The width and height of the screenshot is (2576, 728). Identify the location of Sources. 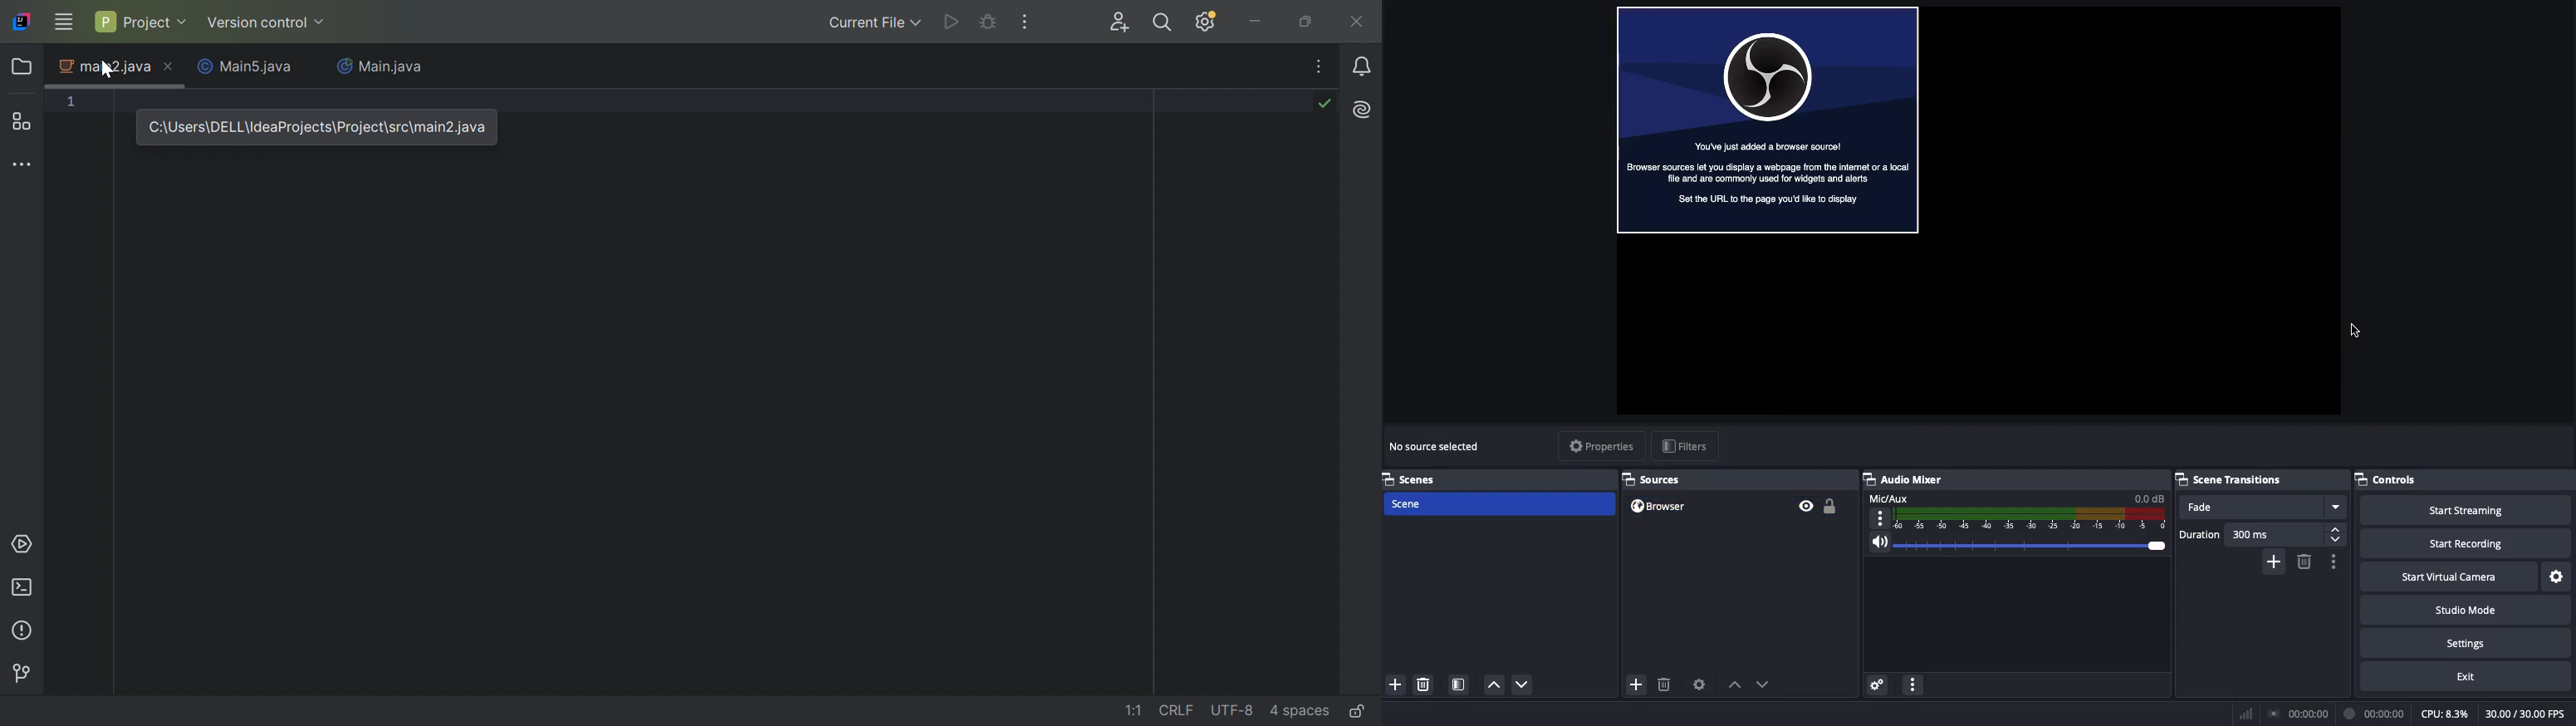
(1658, 479).